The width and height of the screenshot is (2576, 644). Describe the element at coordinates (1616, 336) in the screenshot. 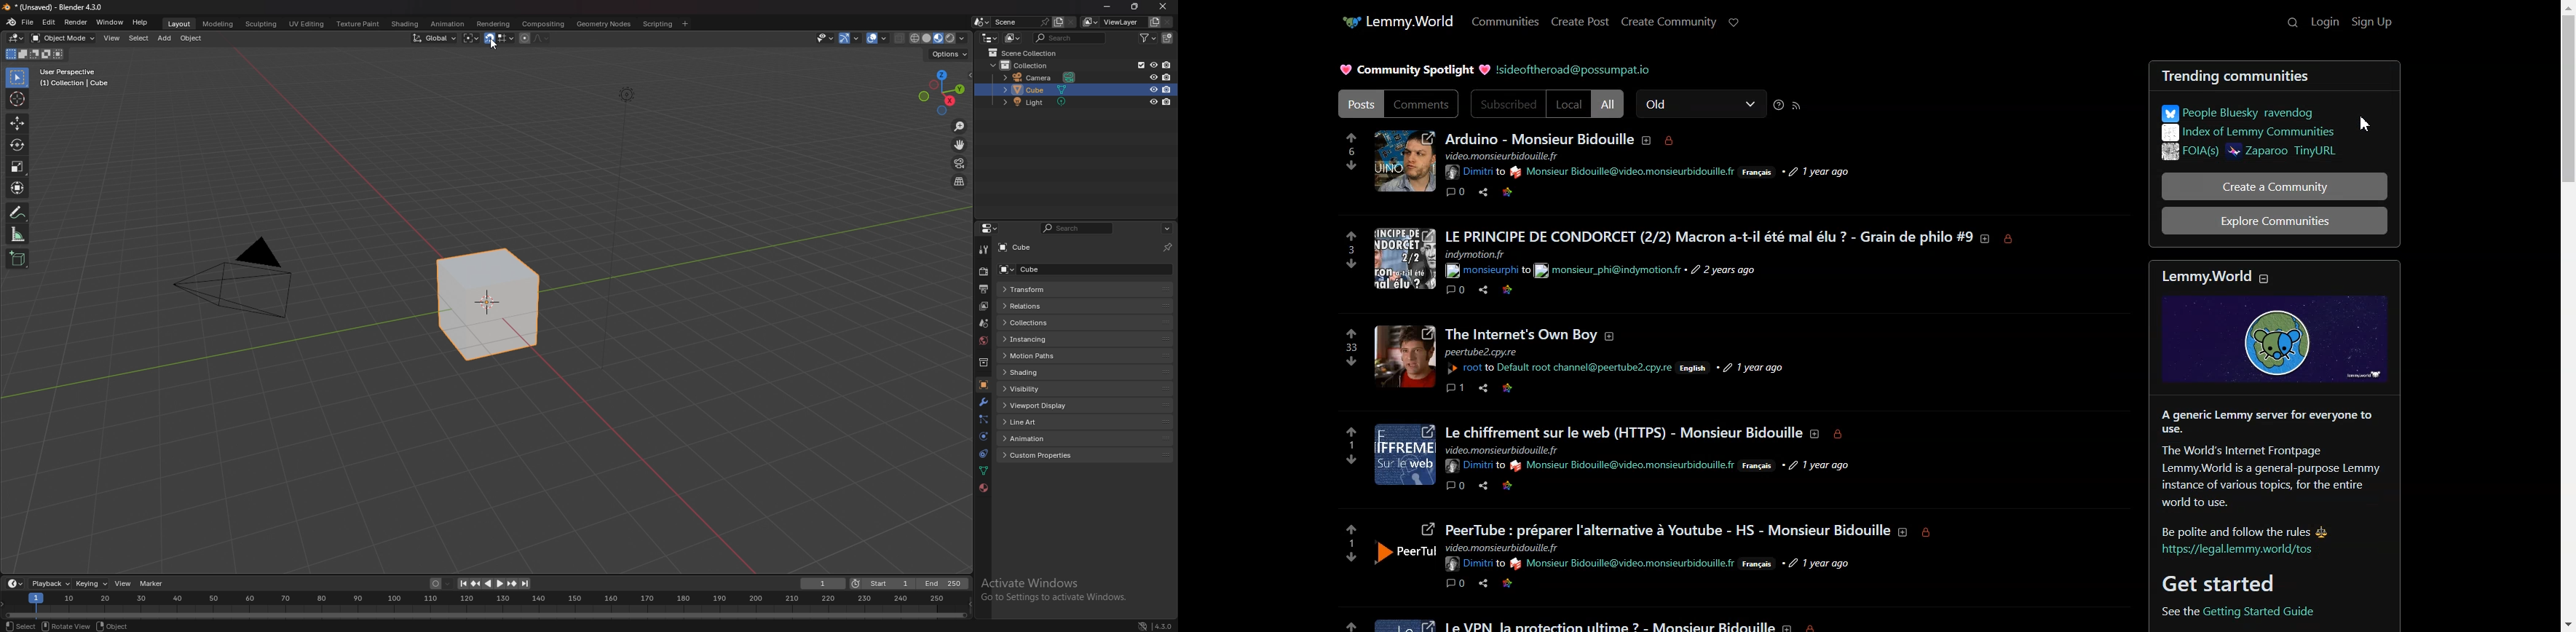

I see `about` at that location.